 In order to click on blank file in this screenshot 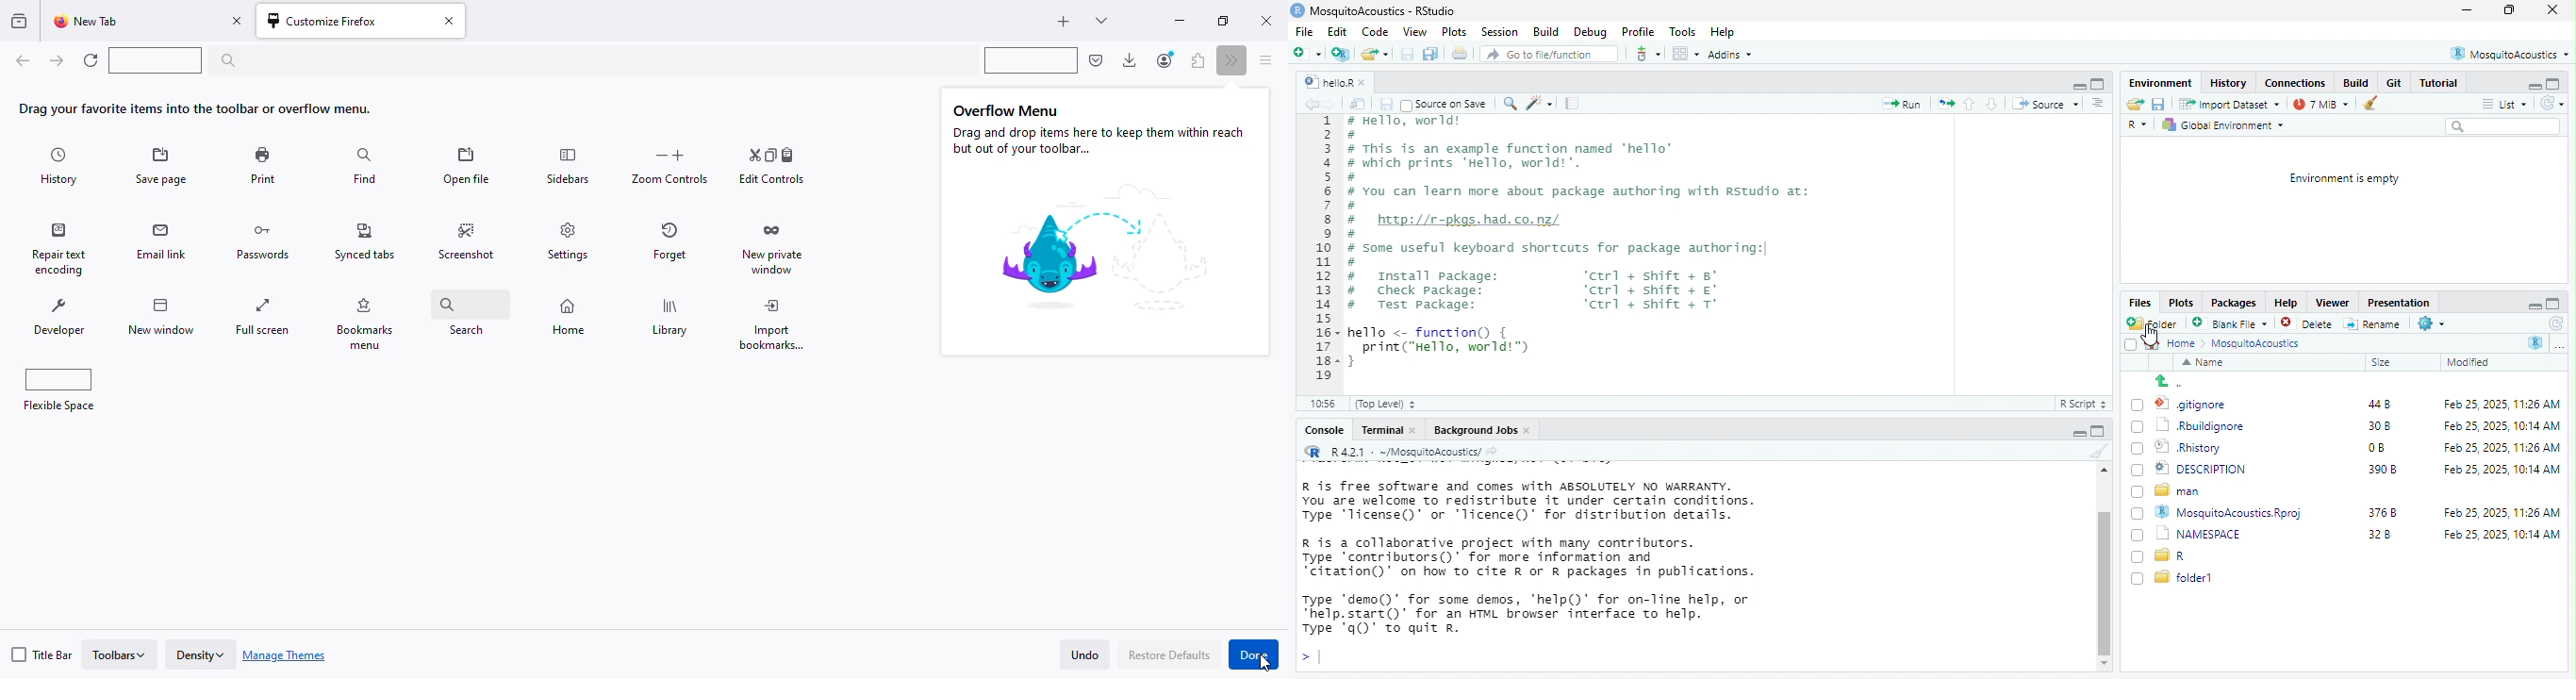, I will do `click(2230, 323)`.